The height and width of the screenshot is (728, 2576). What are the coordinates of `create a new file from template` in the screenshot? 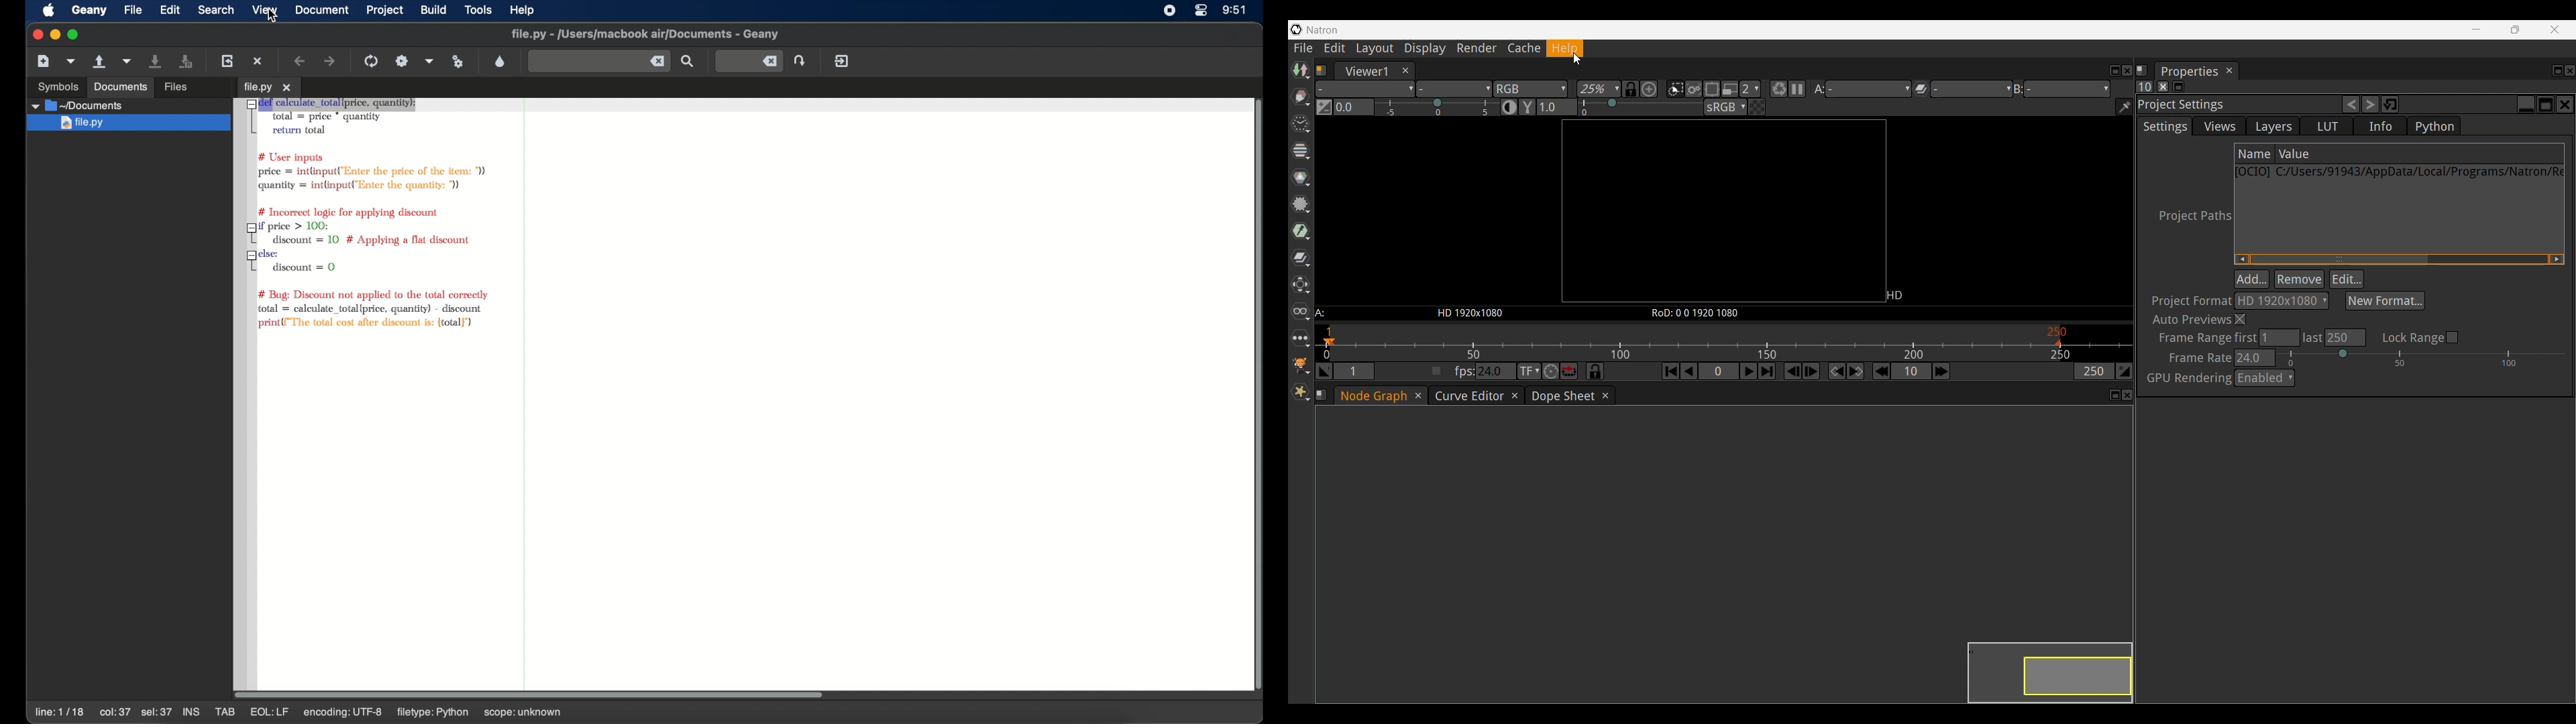 It's located at (72, 61).